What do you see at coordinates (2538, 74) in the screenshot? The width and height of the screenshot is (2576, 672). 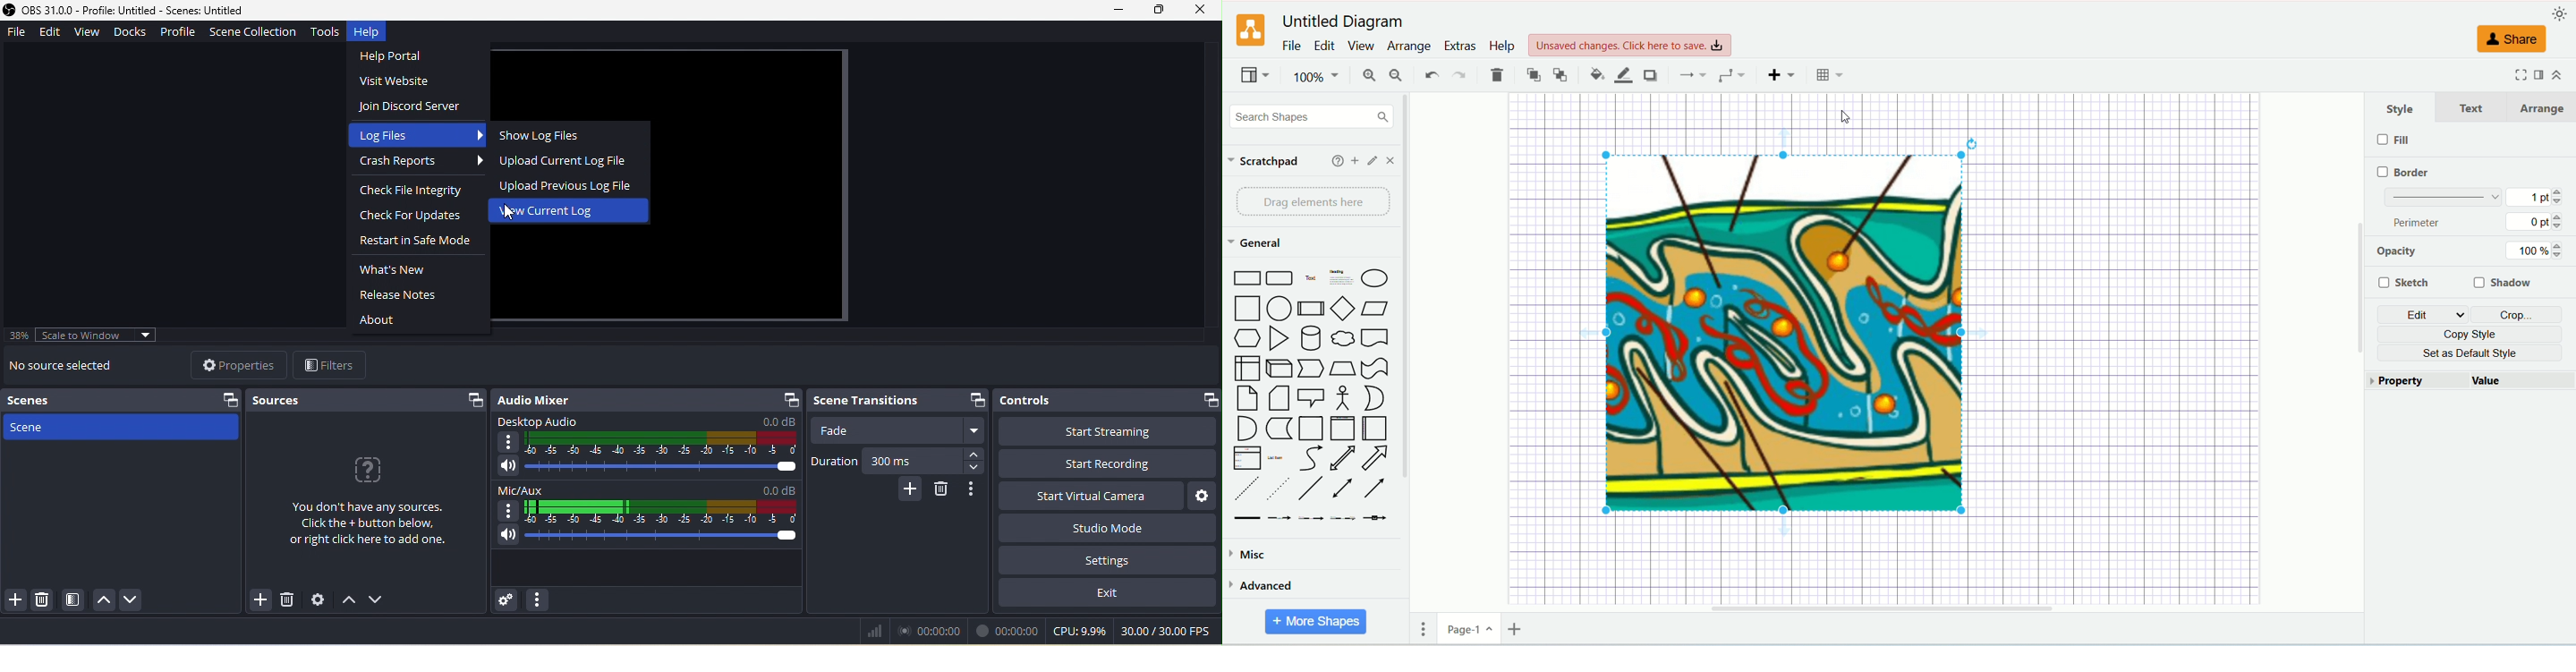 I see `format` at bounding box center [2538, 74].